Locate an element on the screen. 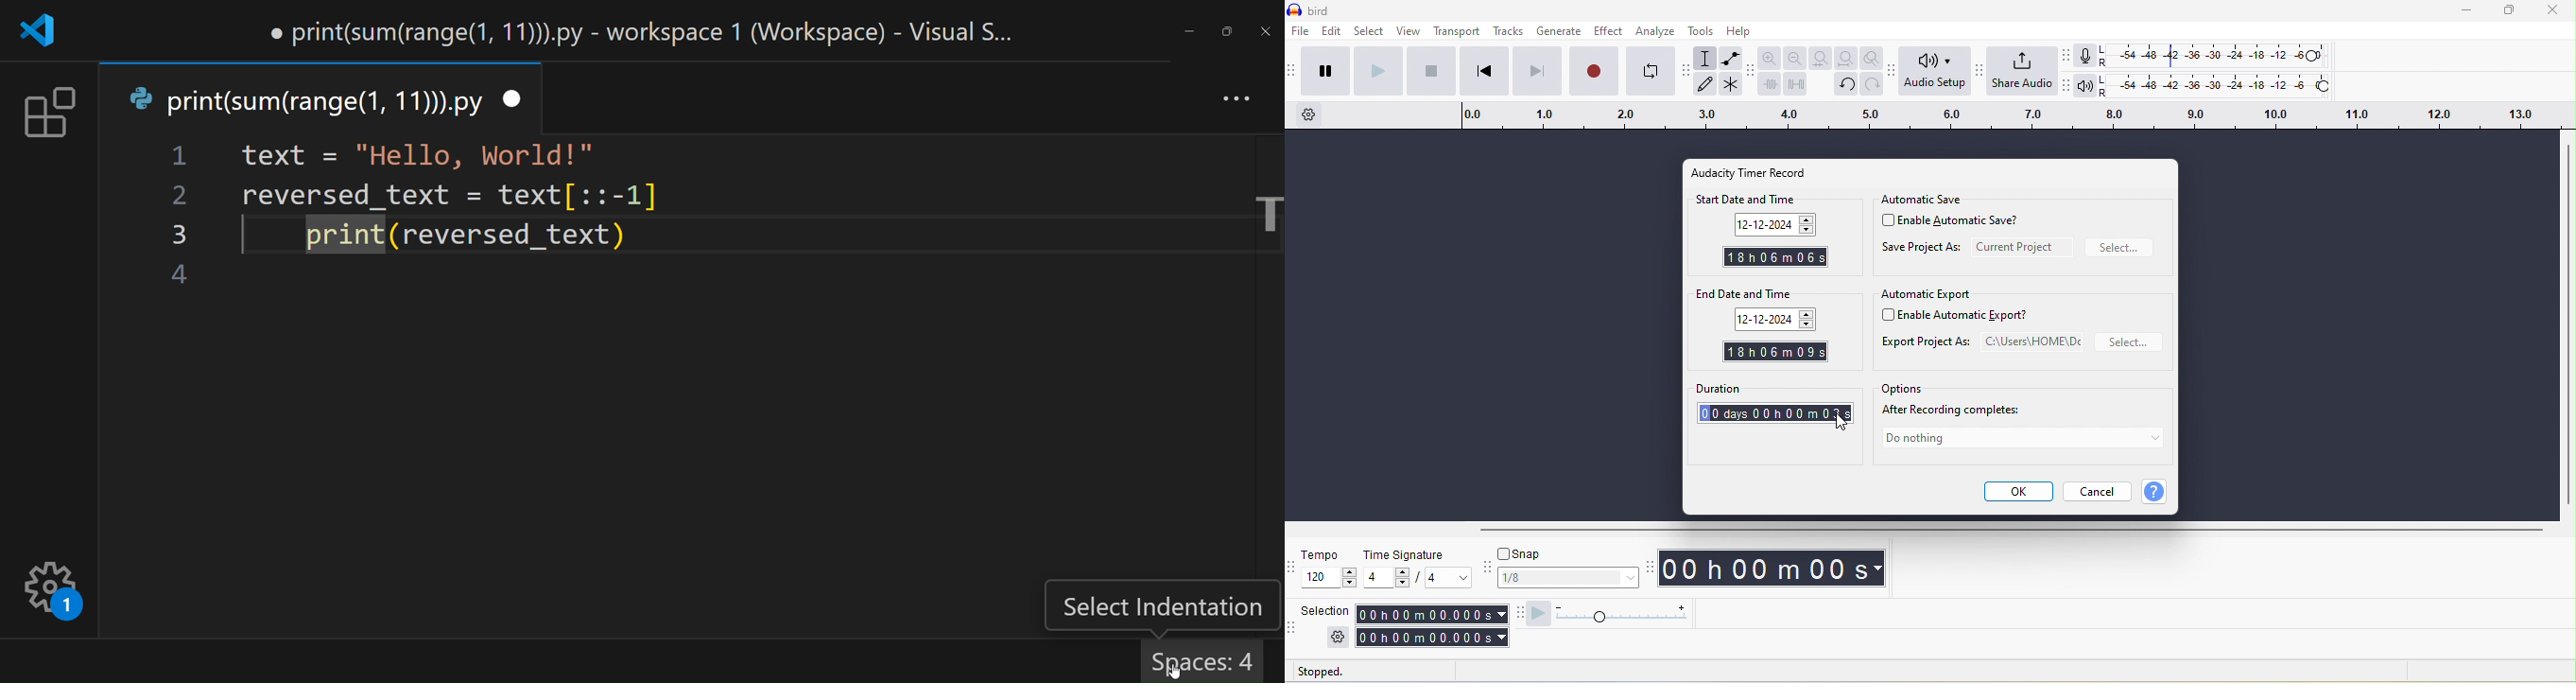 This screenshot has width=2576, height=700. audacity recording meter toolbar is located at coordinates (2065, 56).